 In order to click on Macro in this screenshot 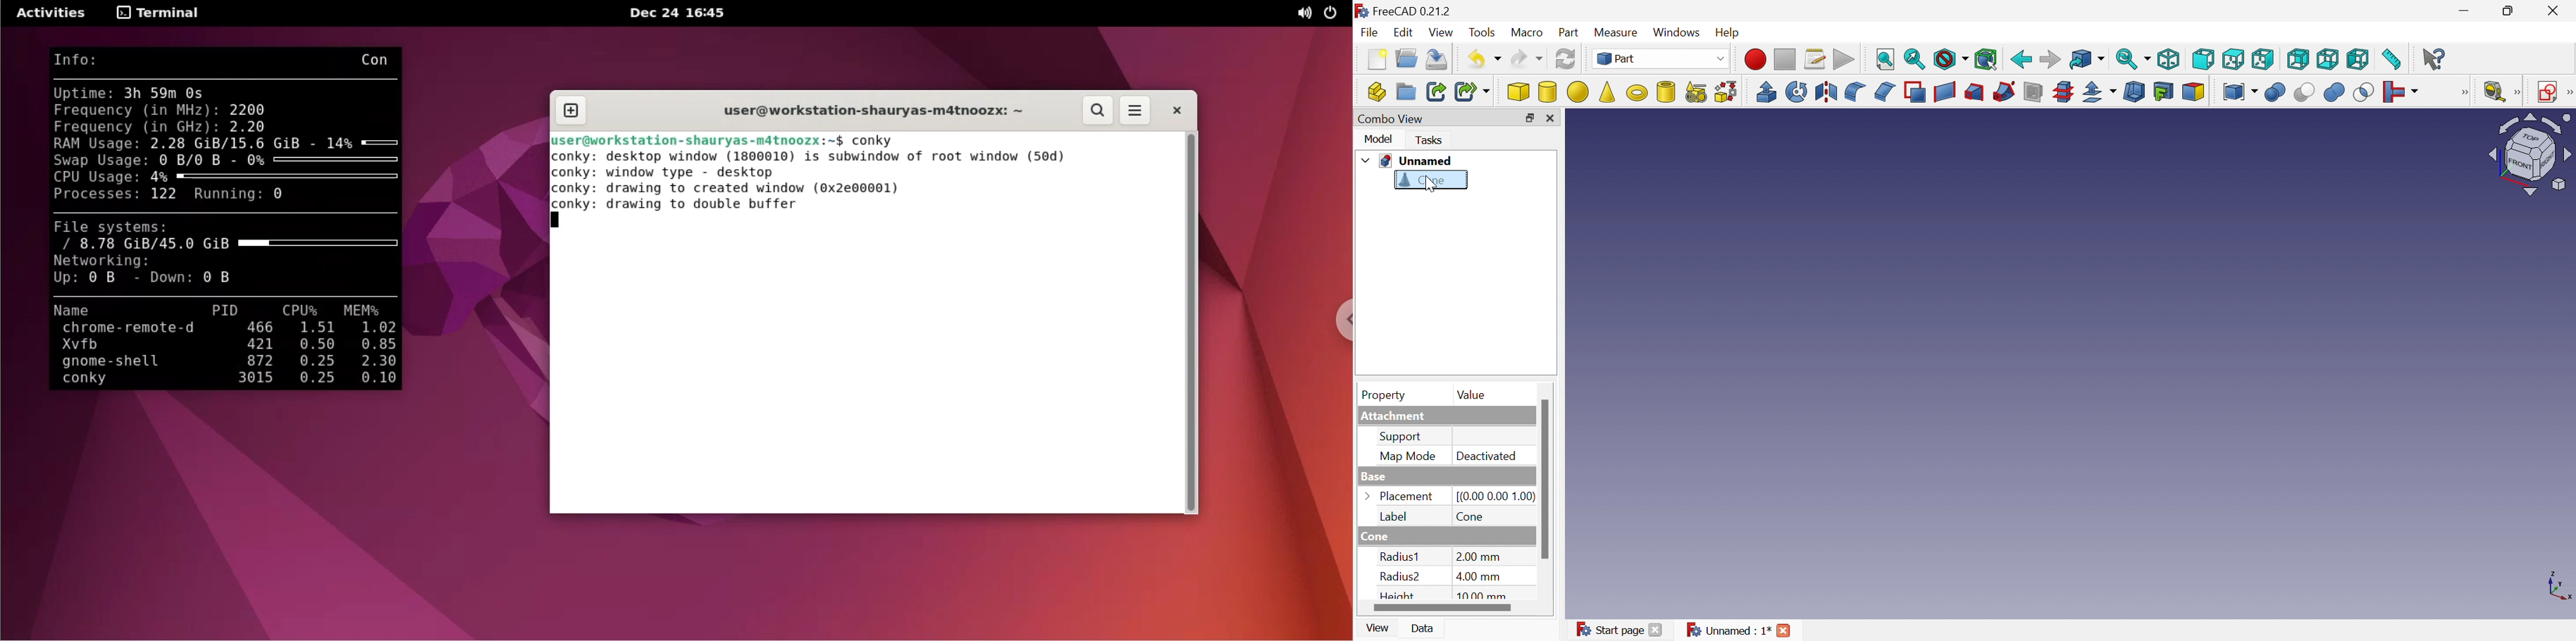, I will do `click(1529, 32)`.